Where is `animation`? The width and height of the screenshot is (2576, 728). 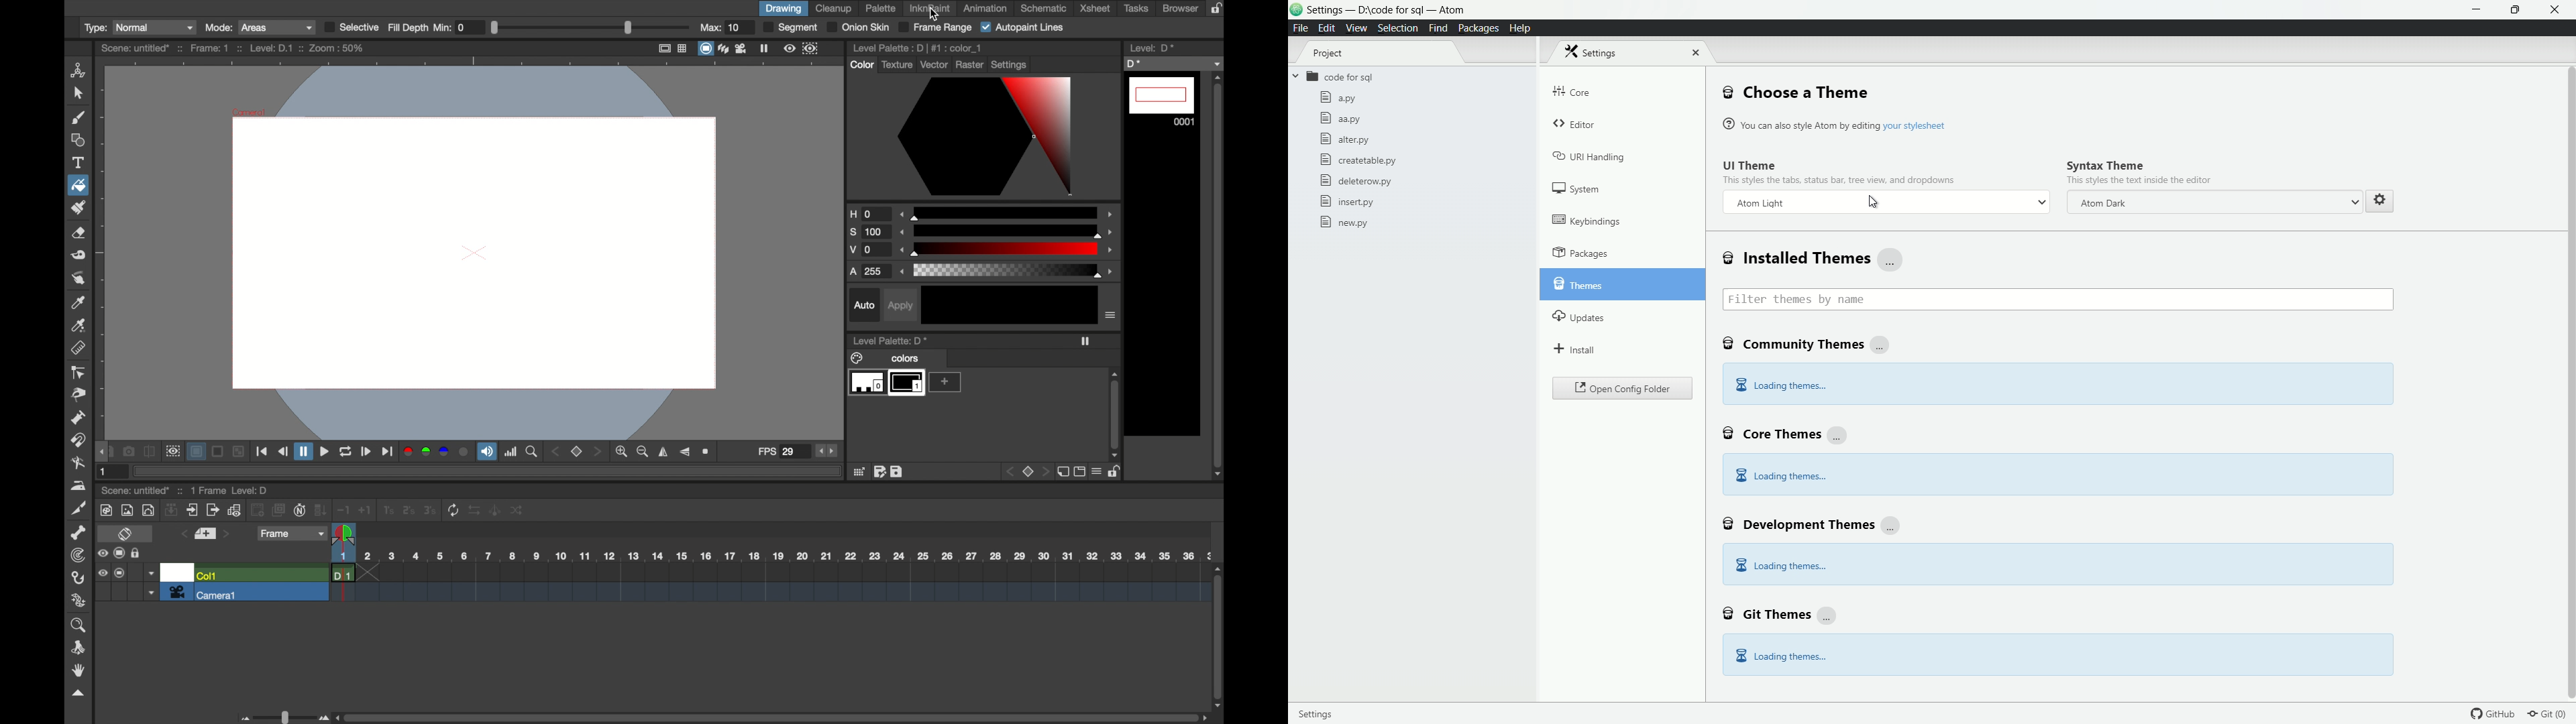 animation is located at coordinates (985, 9).